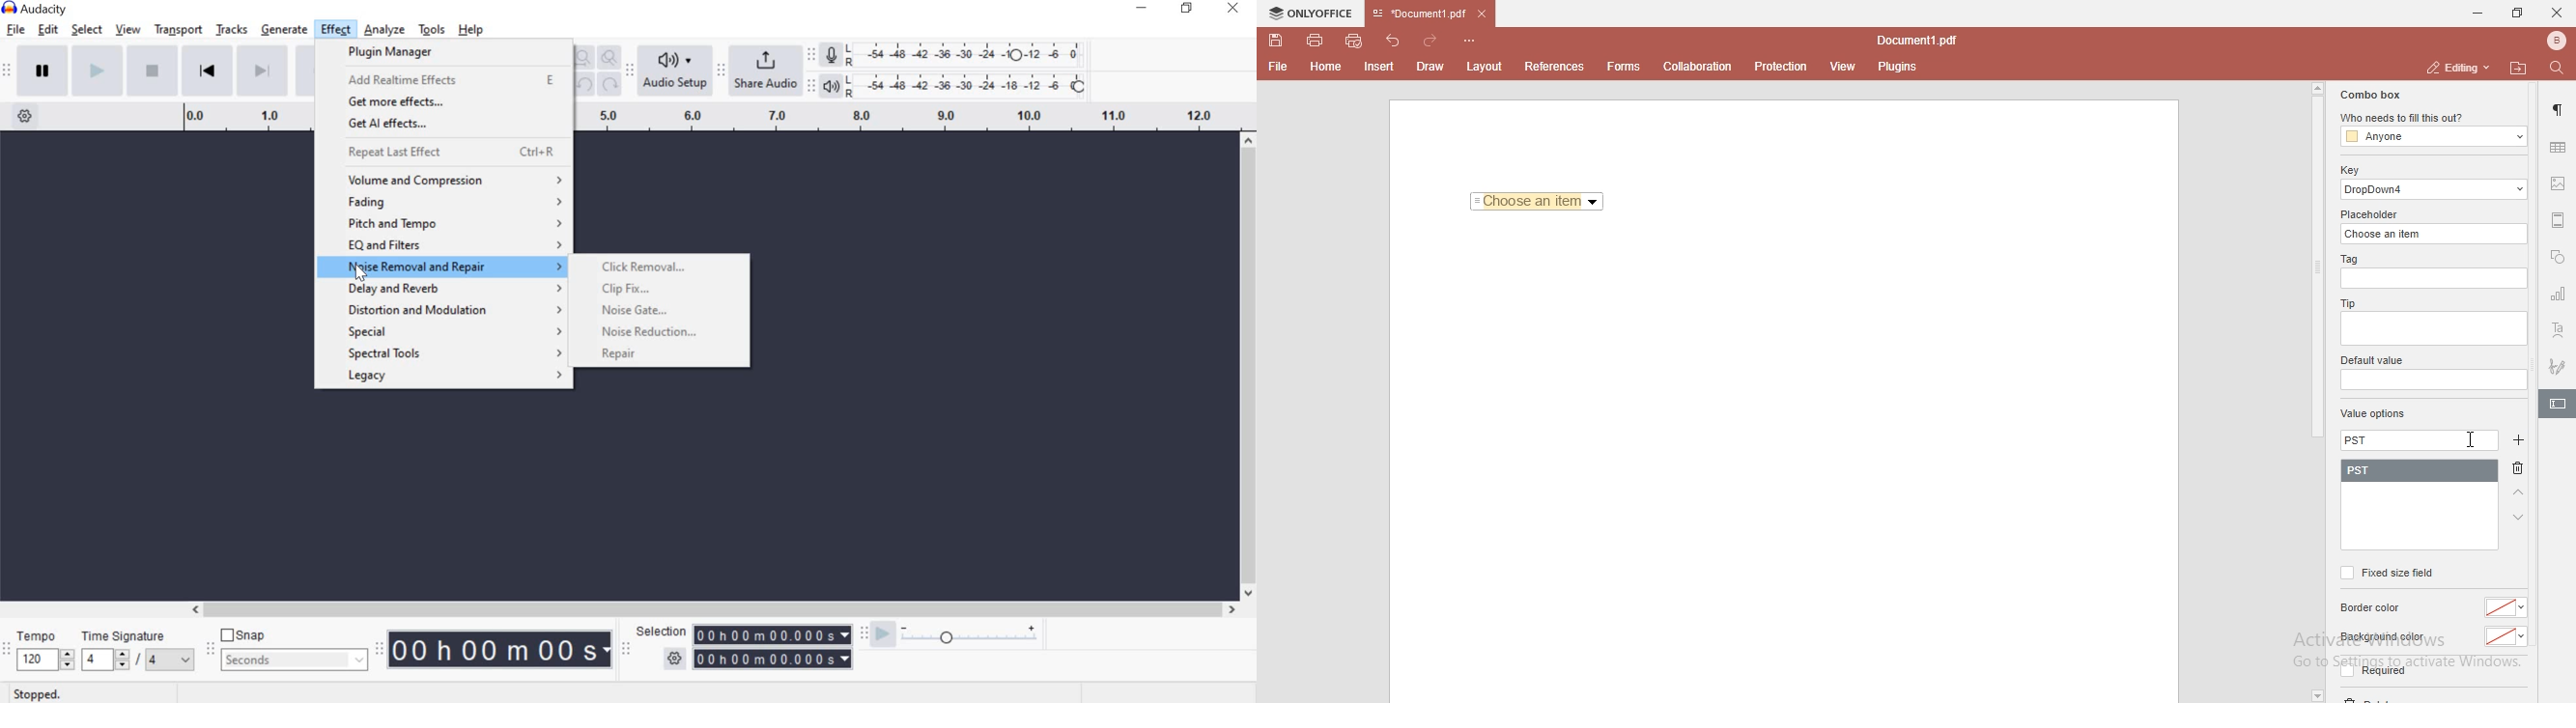  What do you see at coordinates (412, 124) in the screenshot?
I see `get Aleffects` at bounding box center [412, 124].